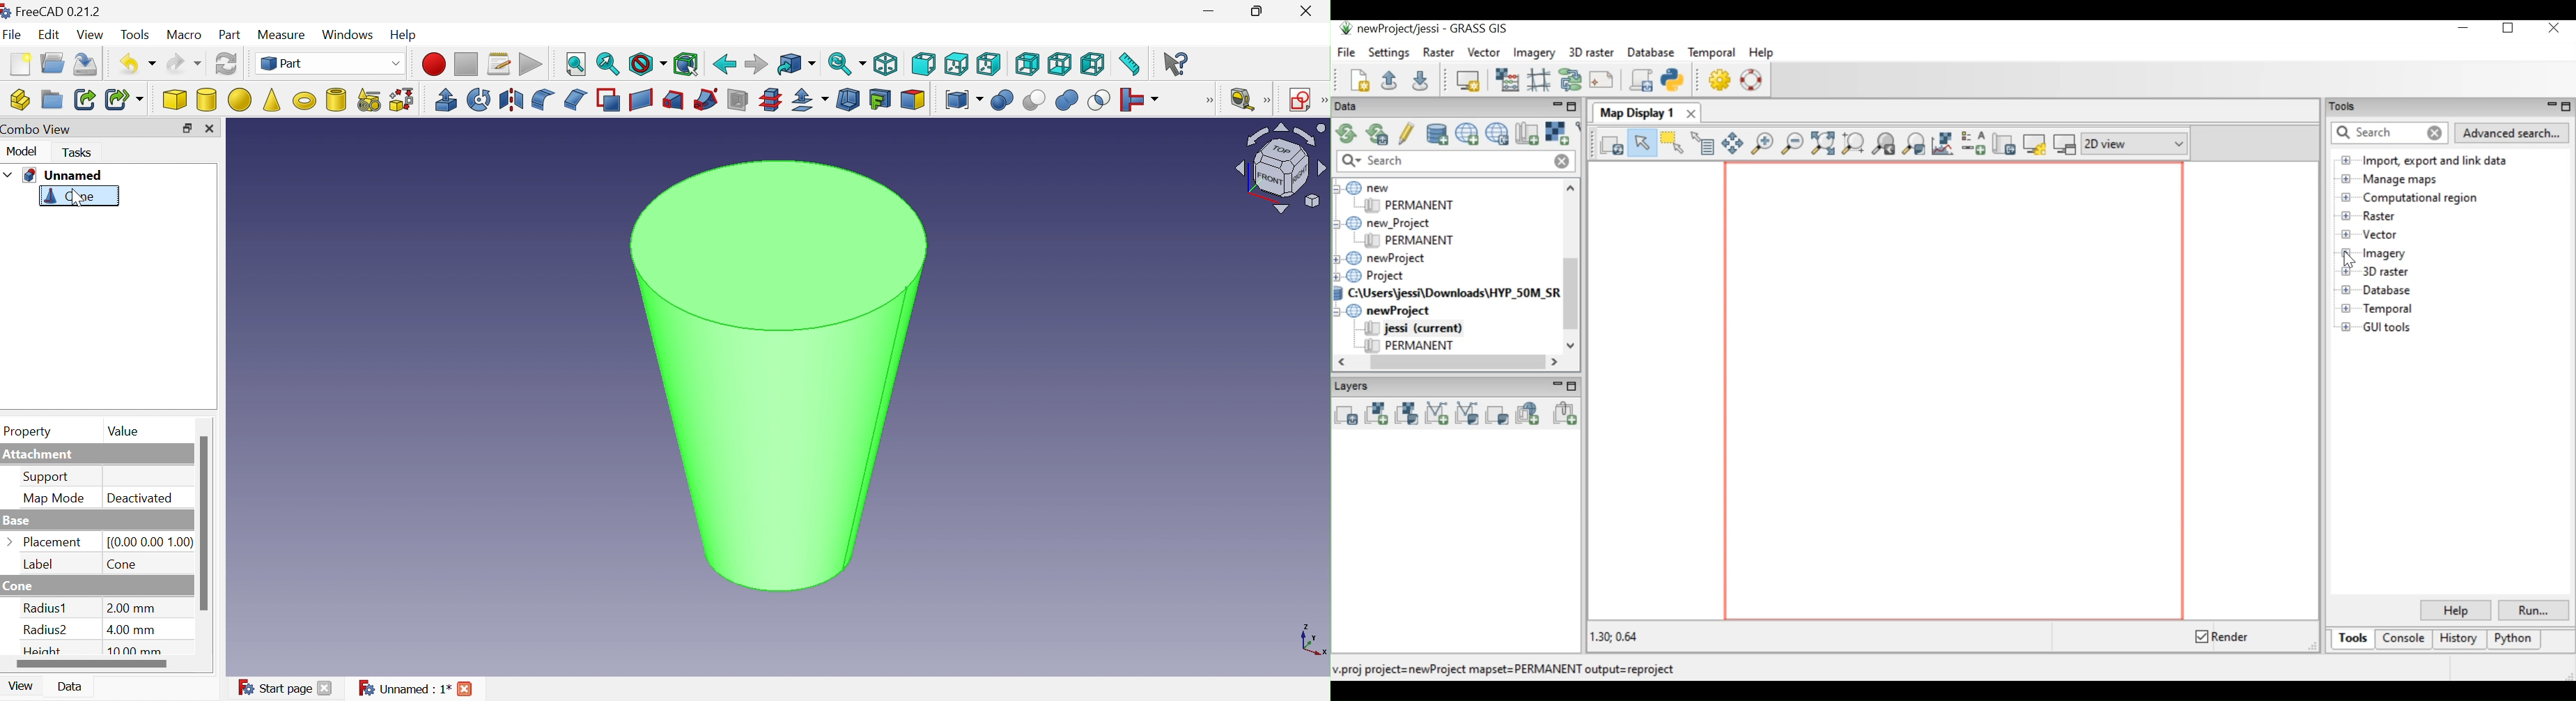  What do you see at coordinates (1178, 63) in the screenshot?
I see `What's this?` at bounding box center [1178, 63].